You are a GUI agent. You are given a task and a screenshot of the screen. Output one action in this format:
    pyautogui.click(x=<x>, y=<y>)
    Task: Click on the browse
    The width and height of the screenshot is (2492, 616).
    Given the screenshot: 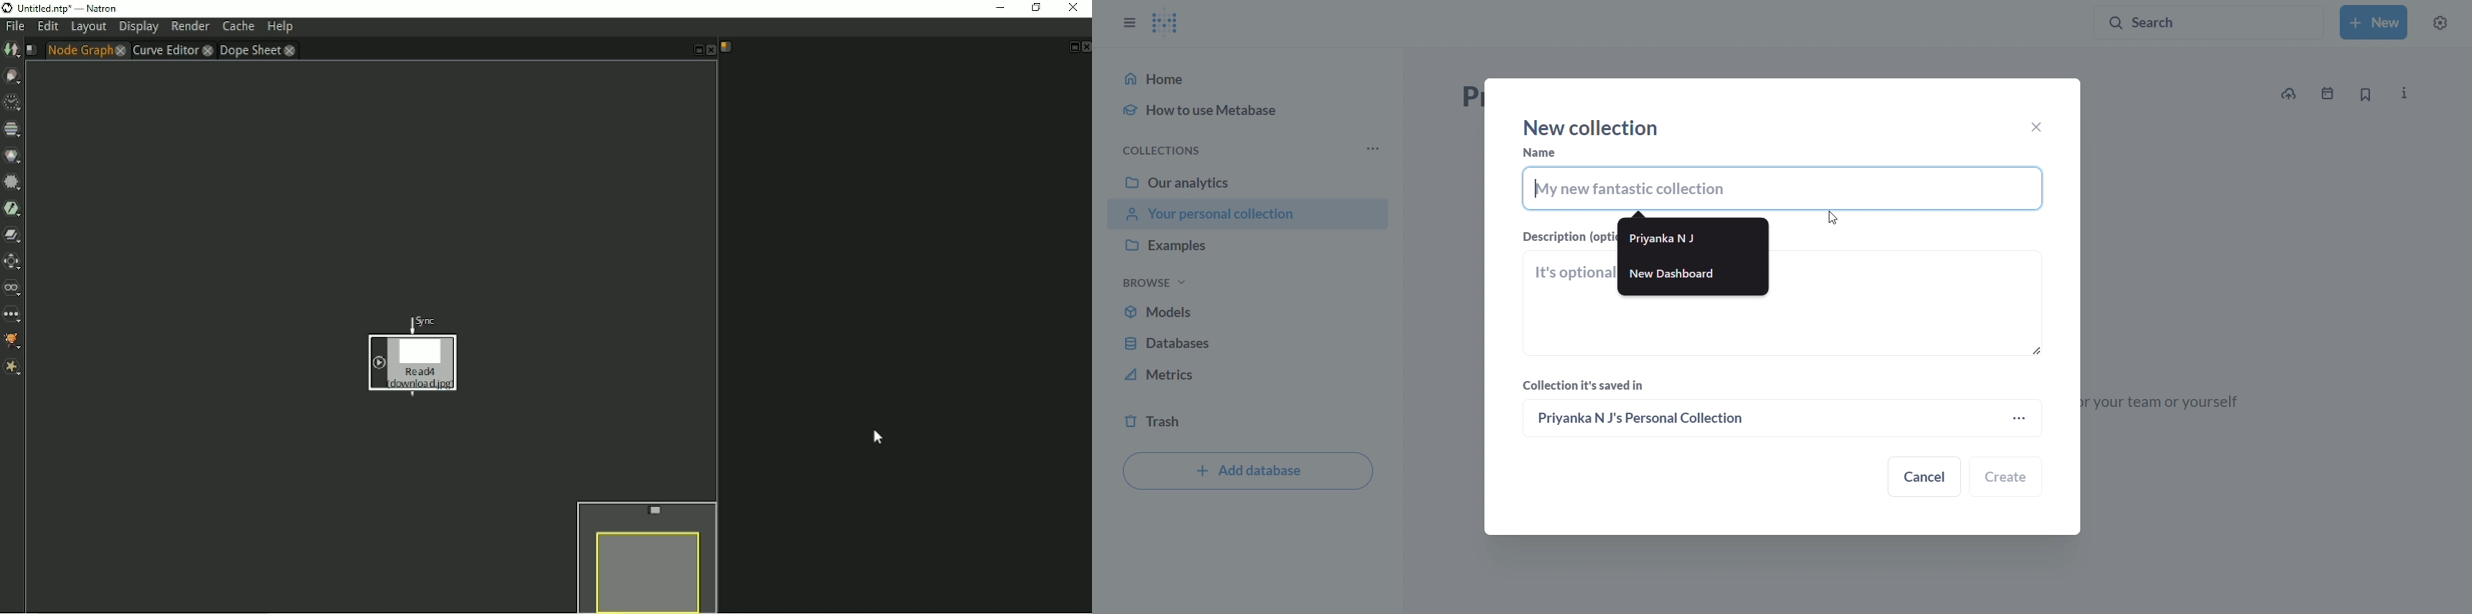 What is the action you would take?
    pyautogui.click(x=1155, y=280)
    